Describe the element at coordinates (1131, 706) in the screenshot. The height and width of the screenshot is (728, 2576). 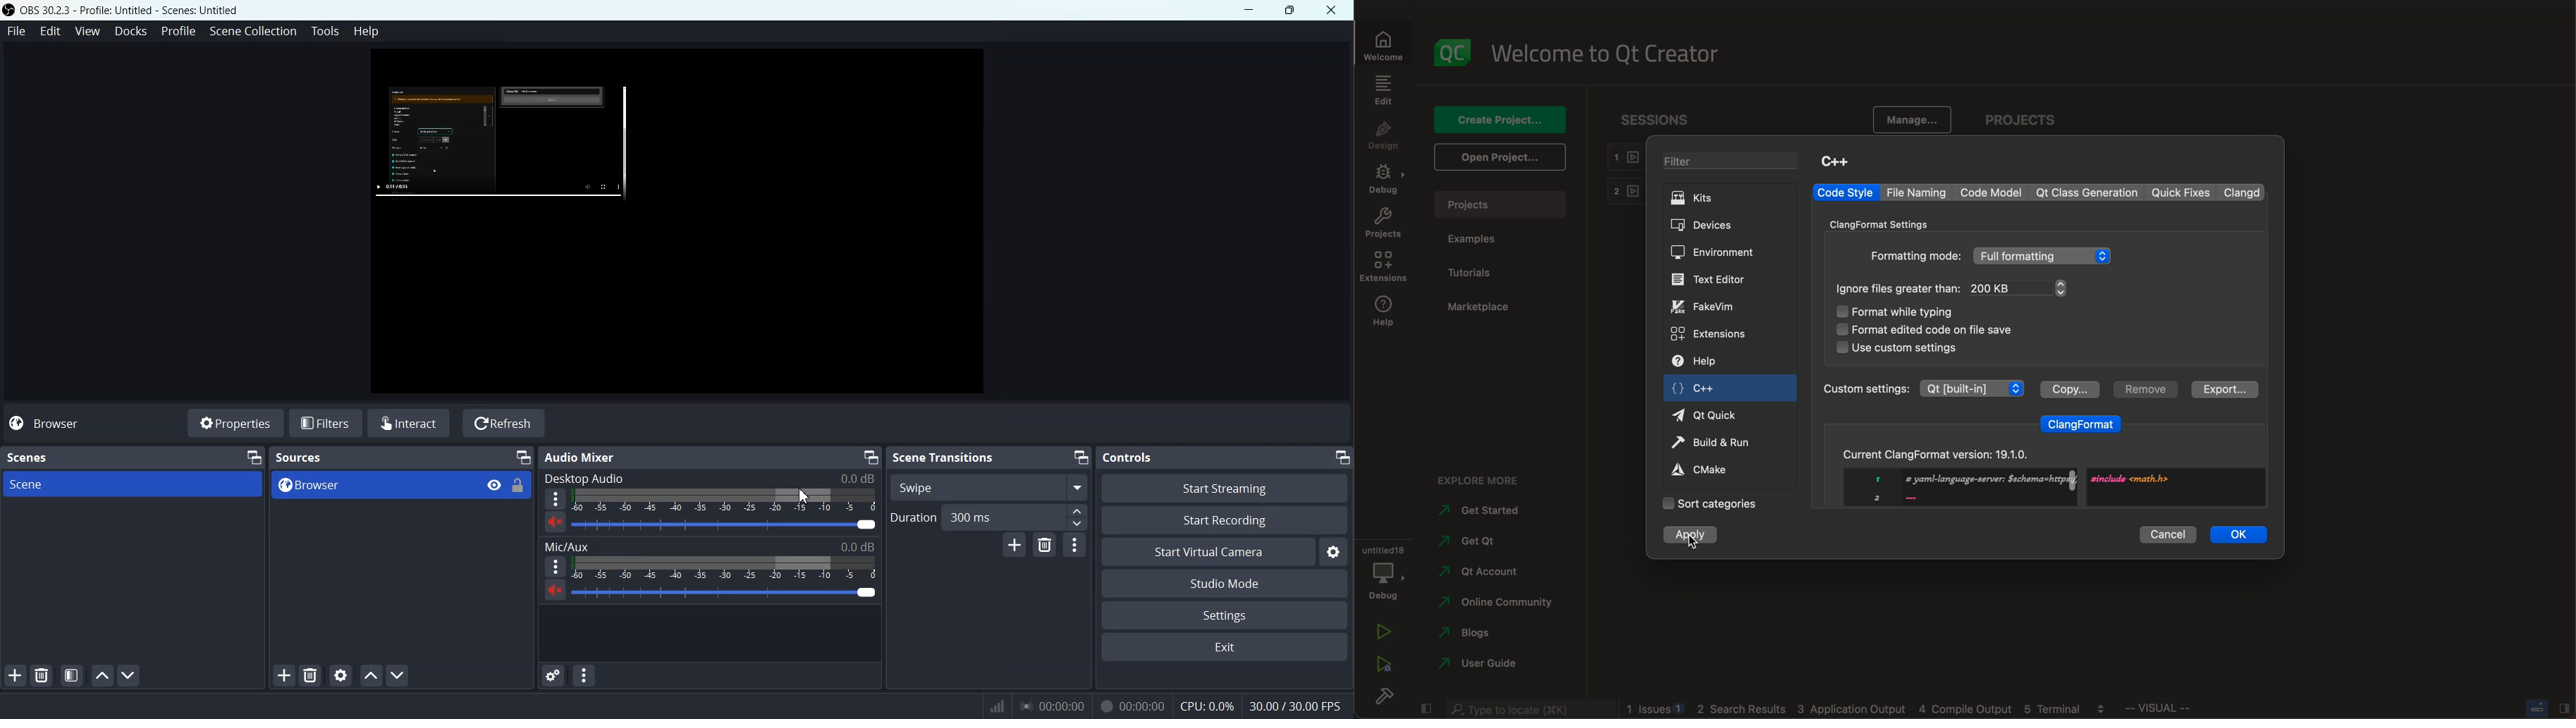
I see `00:00:00` at that location.